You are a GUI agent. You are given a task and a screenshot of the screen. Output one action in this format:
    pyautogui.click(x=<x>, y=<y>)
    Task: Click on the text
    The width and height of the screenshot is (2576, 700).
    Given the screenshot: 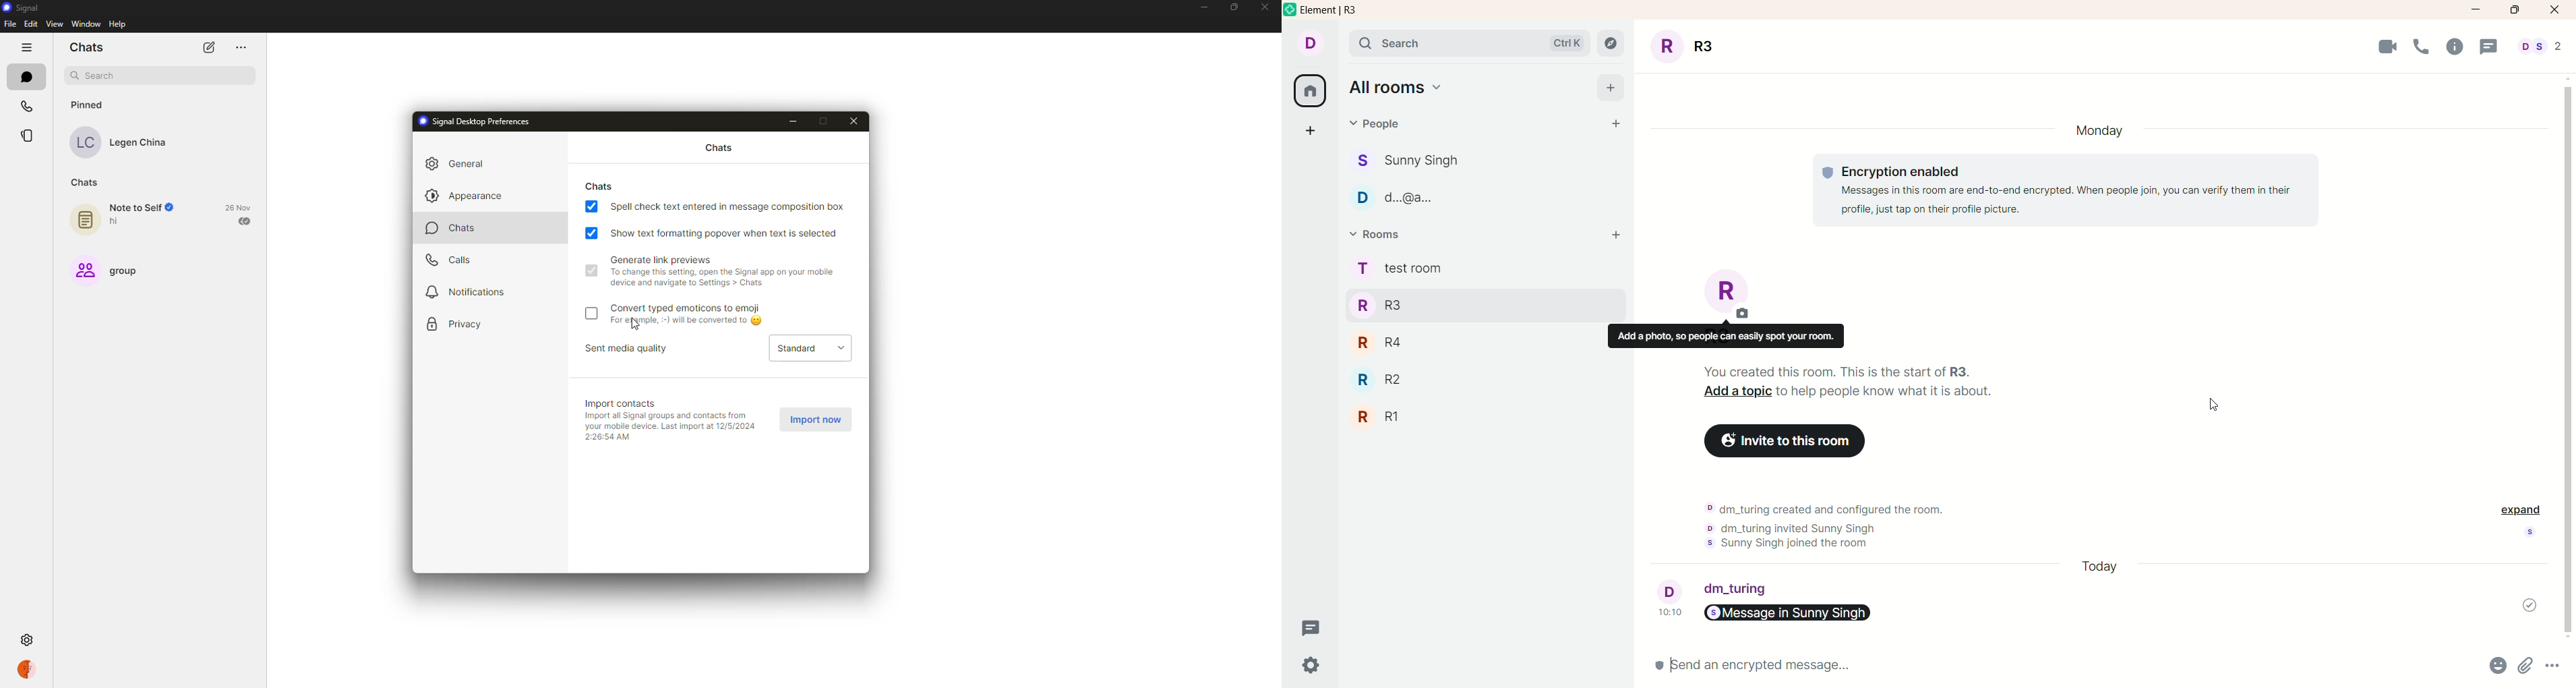 What is the action you would take?
    pyautogui.click(x=1851, y=381)
    